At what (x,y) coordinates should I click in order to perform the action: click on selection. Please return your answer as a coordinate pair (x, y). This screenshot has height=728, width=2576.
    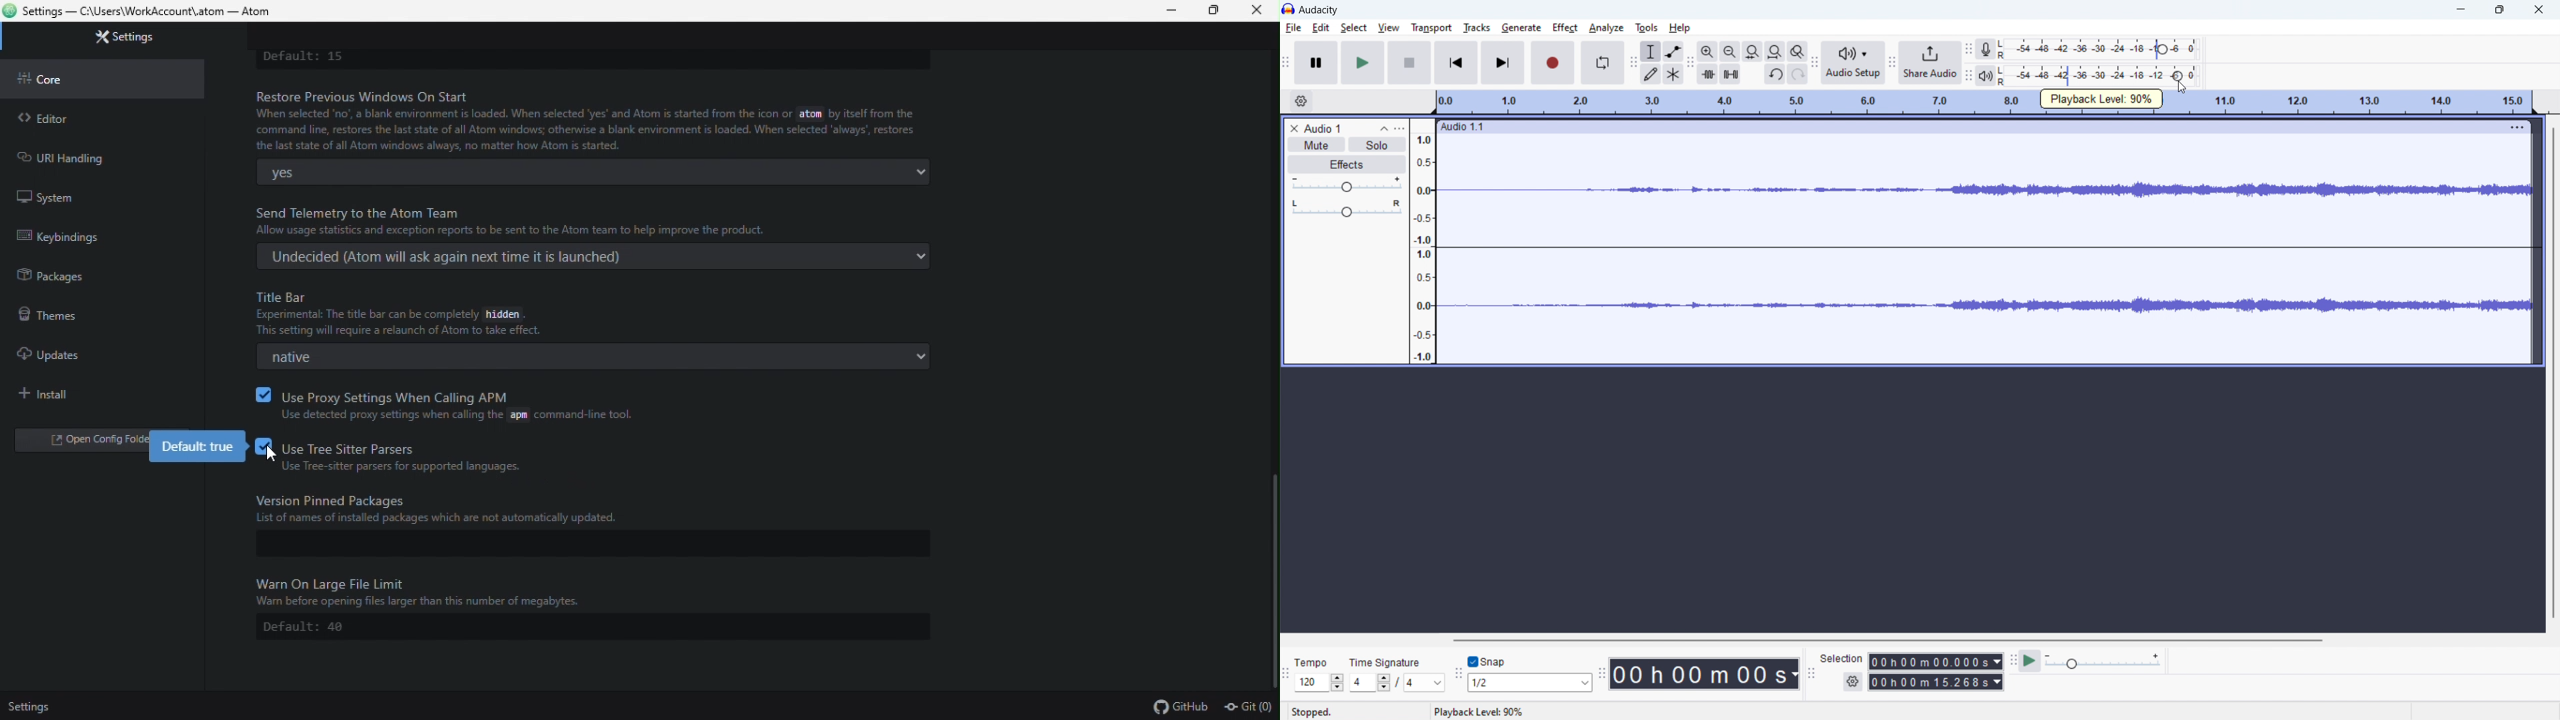
    Looking at the image, I should click on (1841, 658).